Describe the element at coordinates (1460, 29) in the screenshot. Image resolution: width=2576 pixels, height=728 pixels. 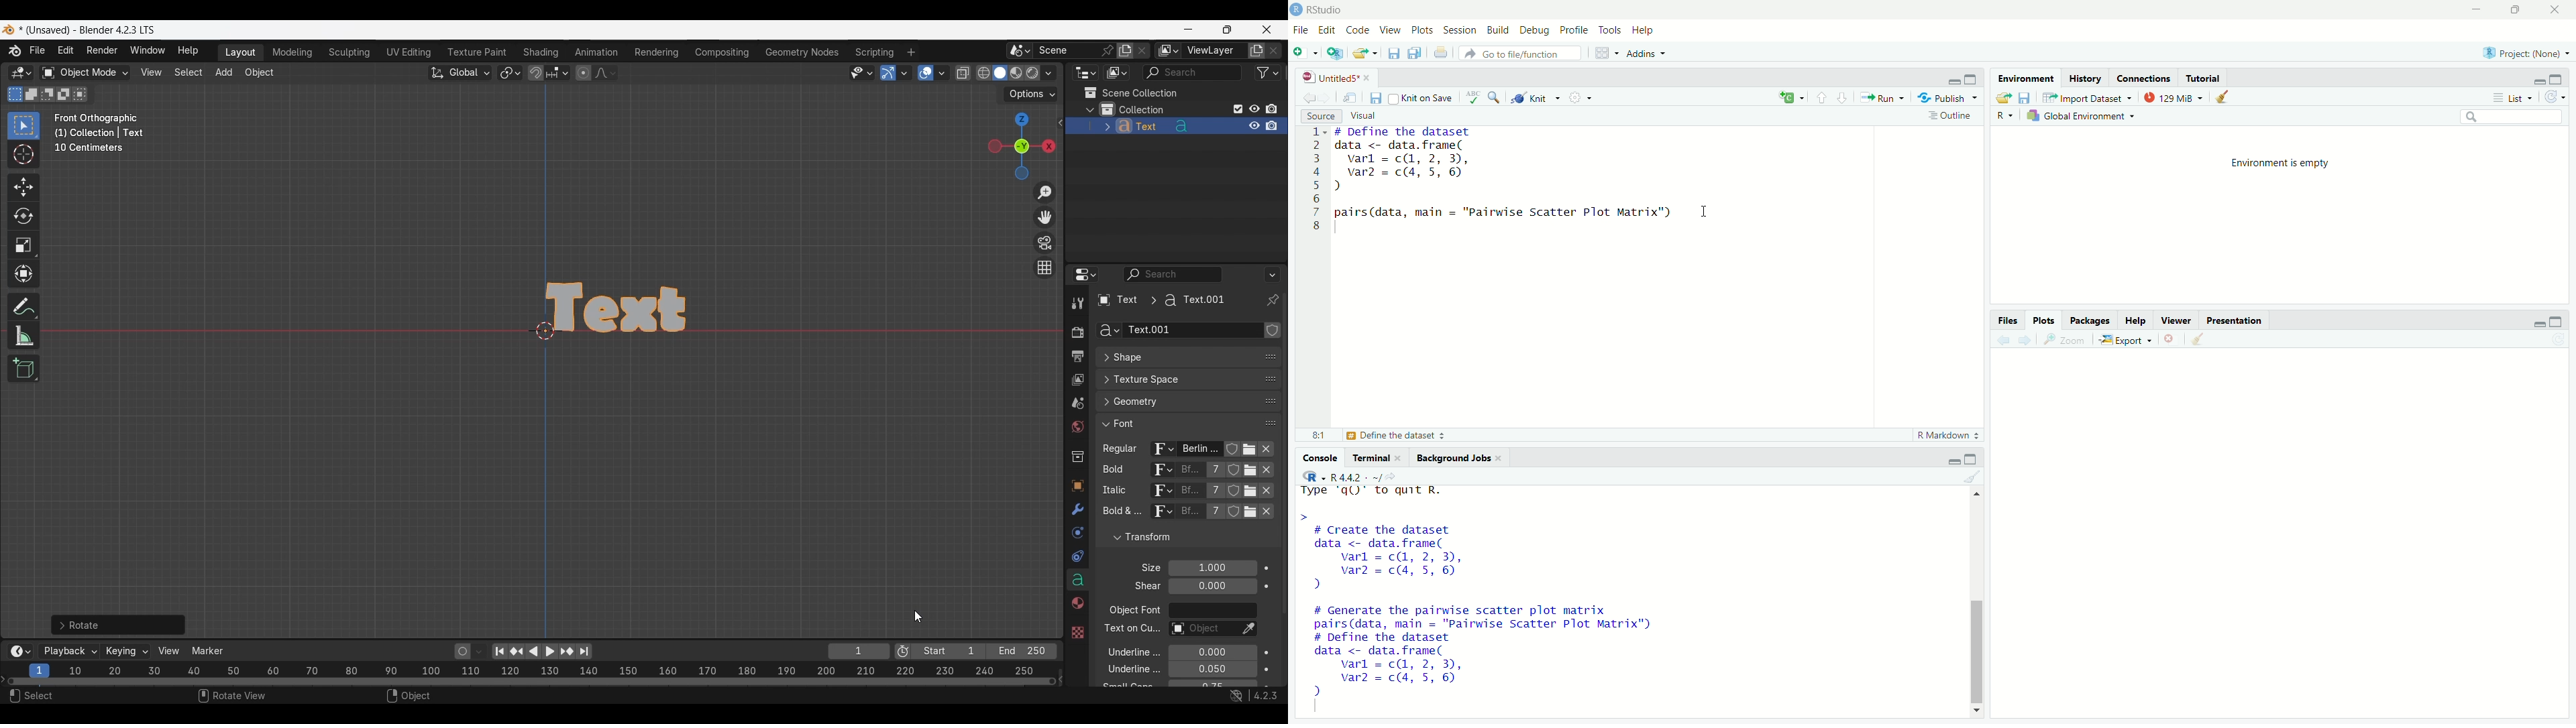
I see `Session` at that location.